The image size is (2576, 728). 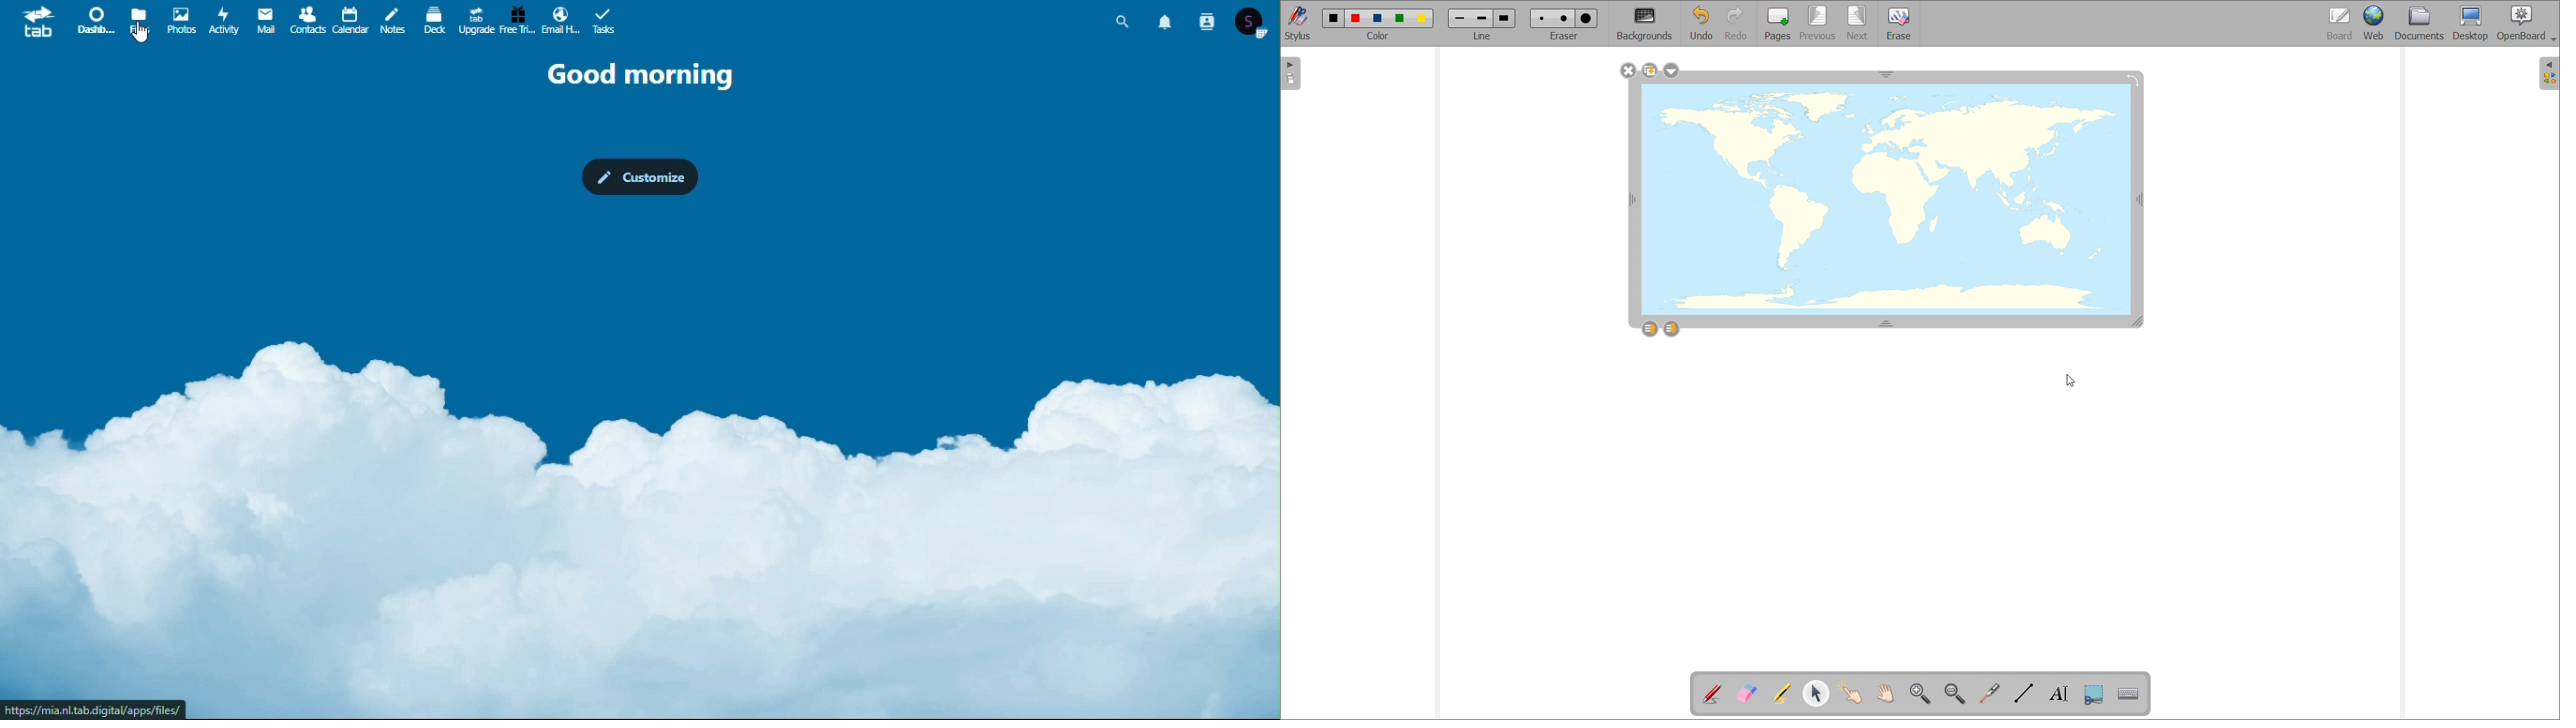 I want to click on url, so click(x=94, y=709).